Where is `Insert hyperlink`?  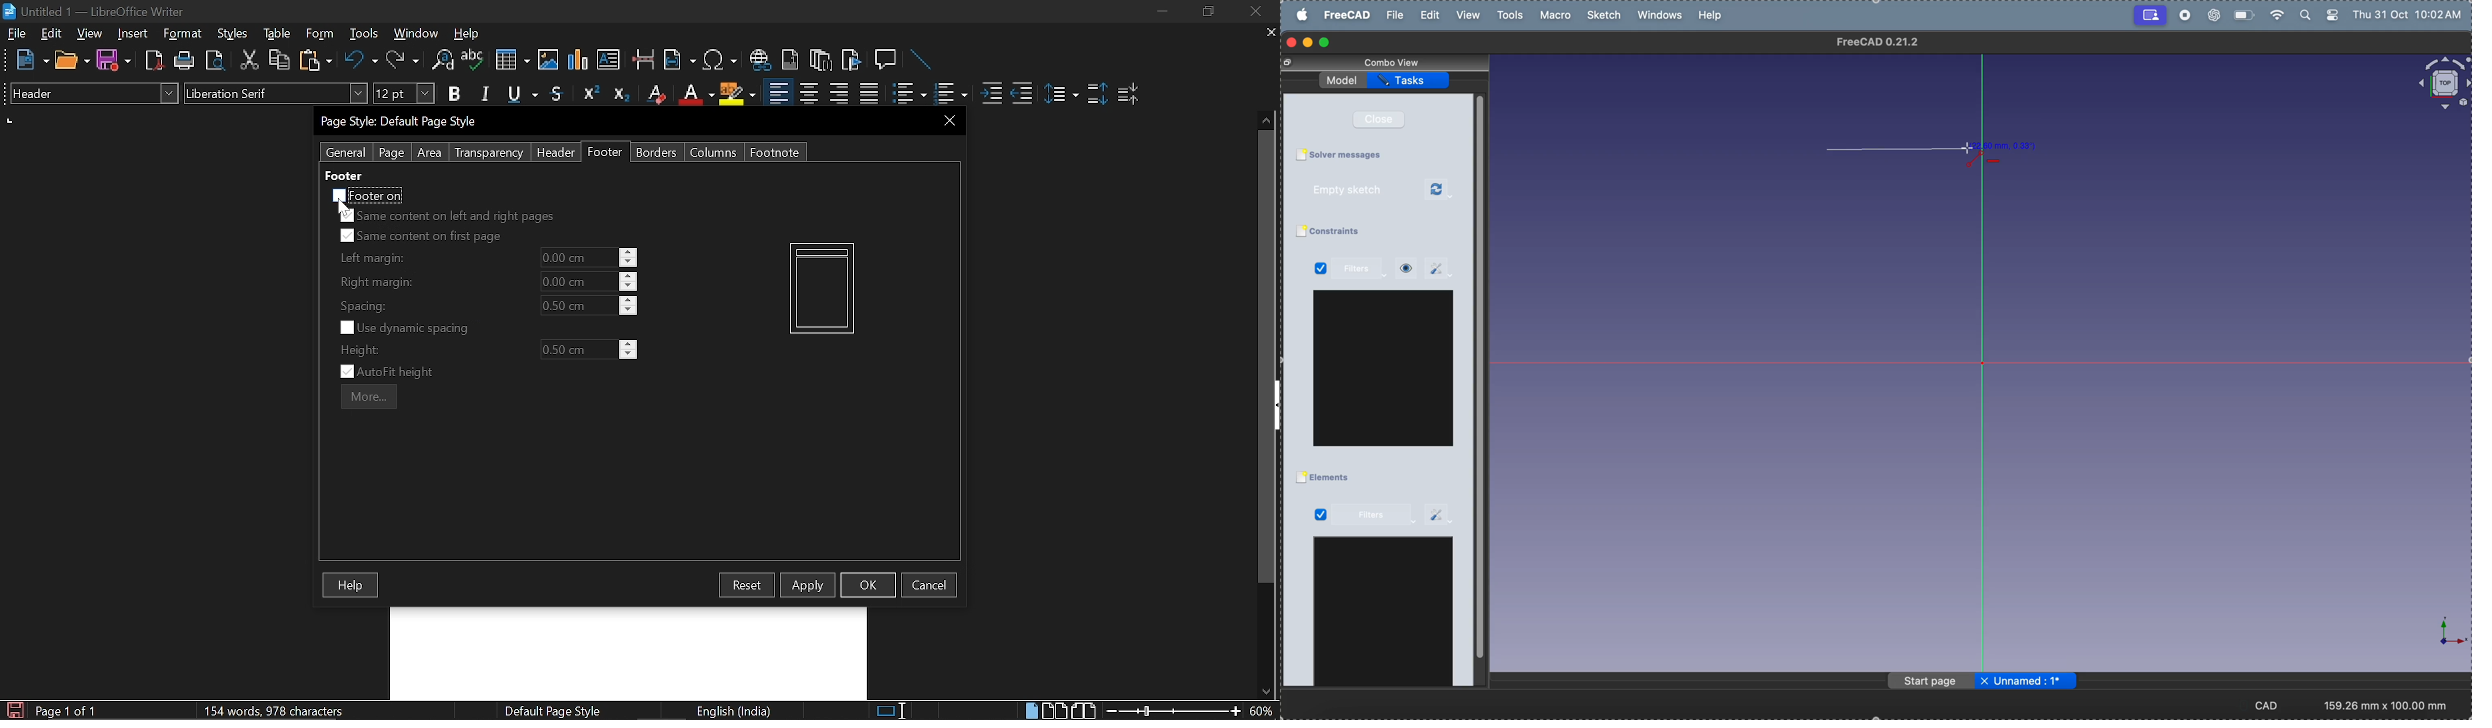 Insert hyperlink is located at coordinates (761, 60).